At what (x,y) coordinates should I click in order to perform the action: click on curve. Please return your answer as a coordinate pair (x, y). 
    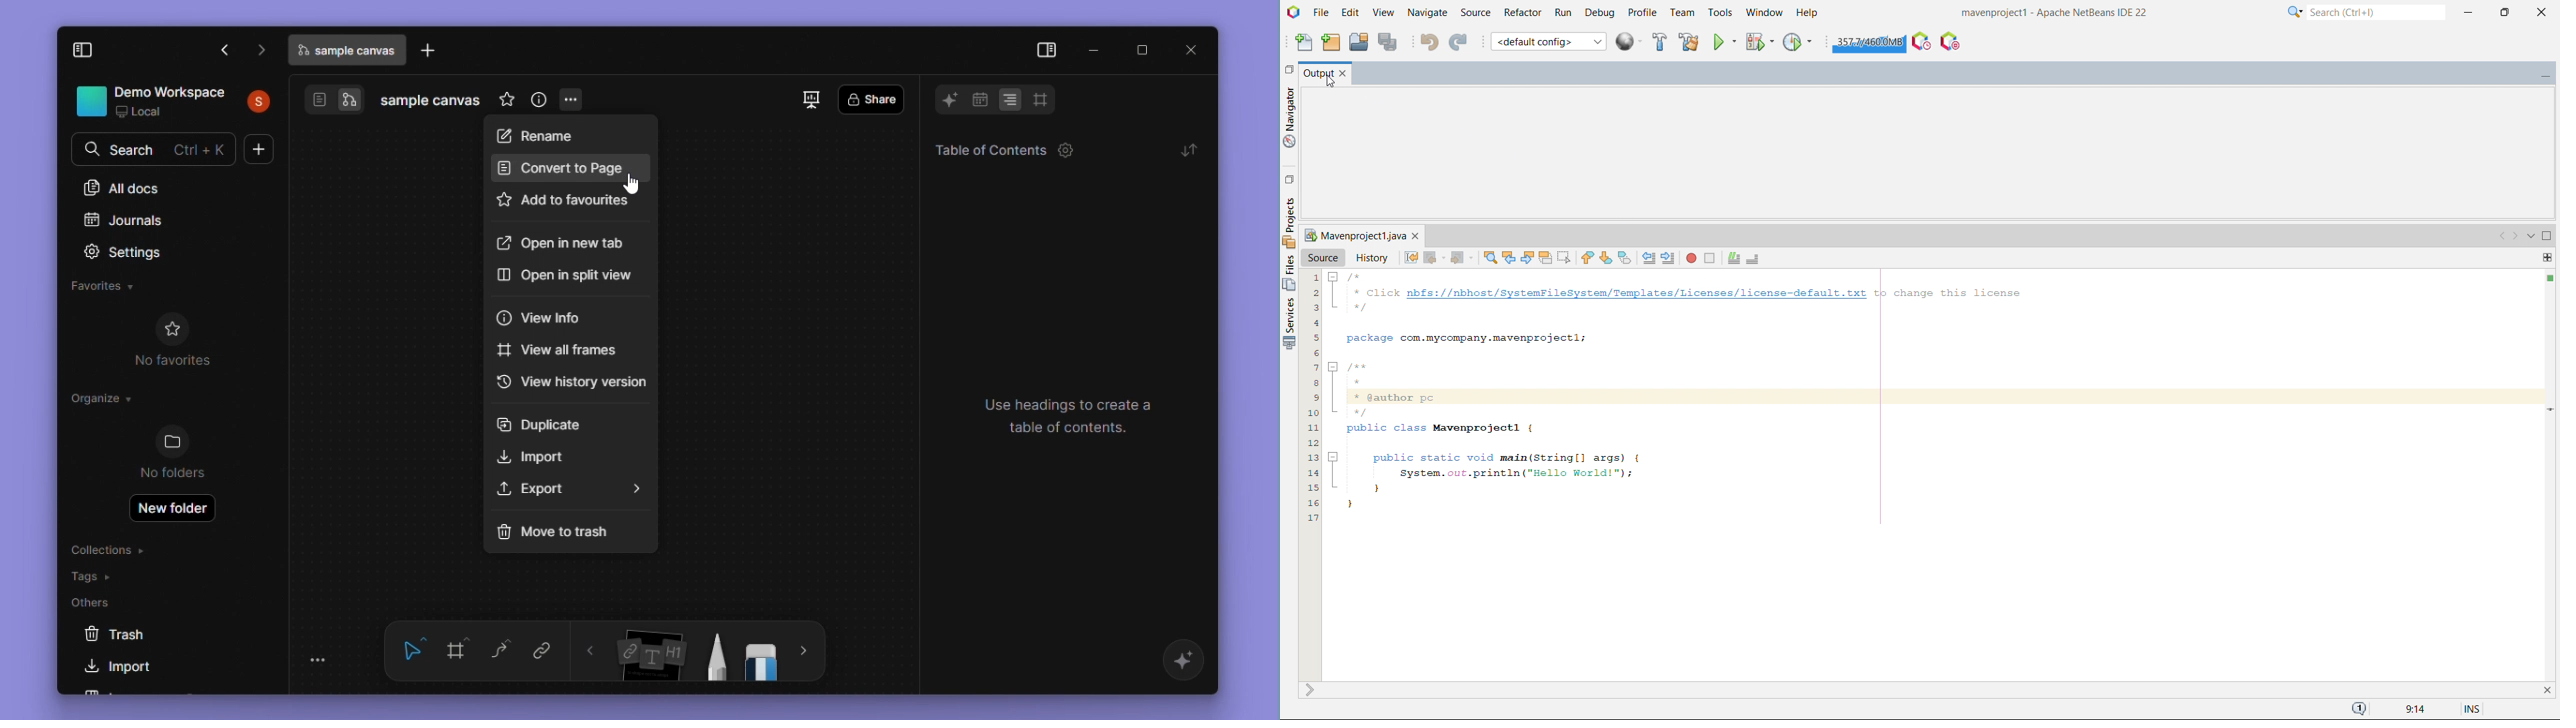
    Looking at the image, I should click on (501, 648).